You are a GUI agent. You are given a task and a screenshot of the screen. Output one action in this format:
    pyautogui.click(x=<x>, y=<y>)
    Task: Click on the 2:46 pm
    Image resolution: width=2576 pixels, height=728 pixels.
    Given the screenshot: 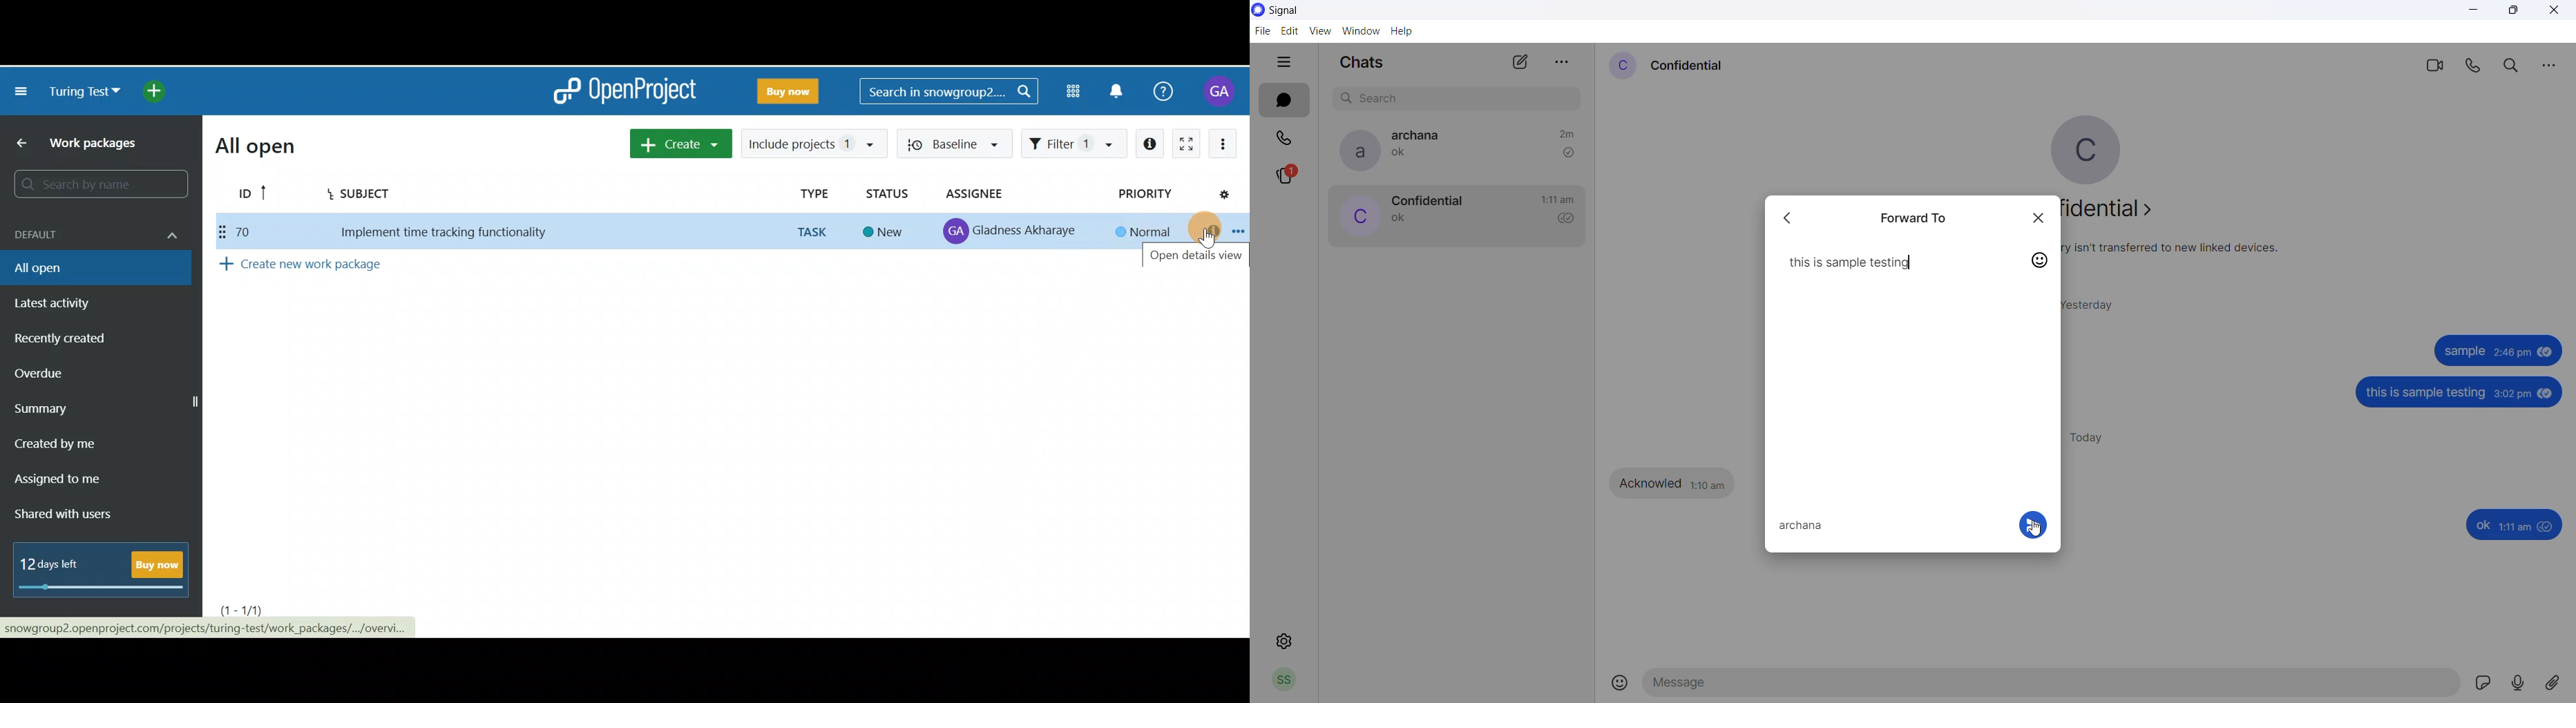 What is the action you would take?
    pyautogui.click(x=2511, y=354)
    